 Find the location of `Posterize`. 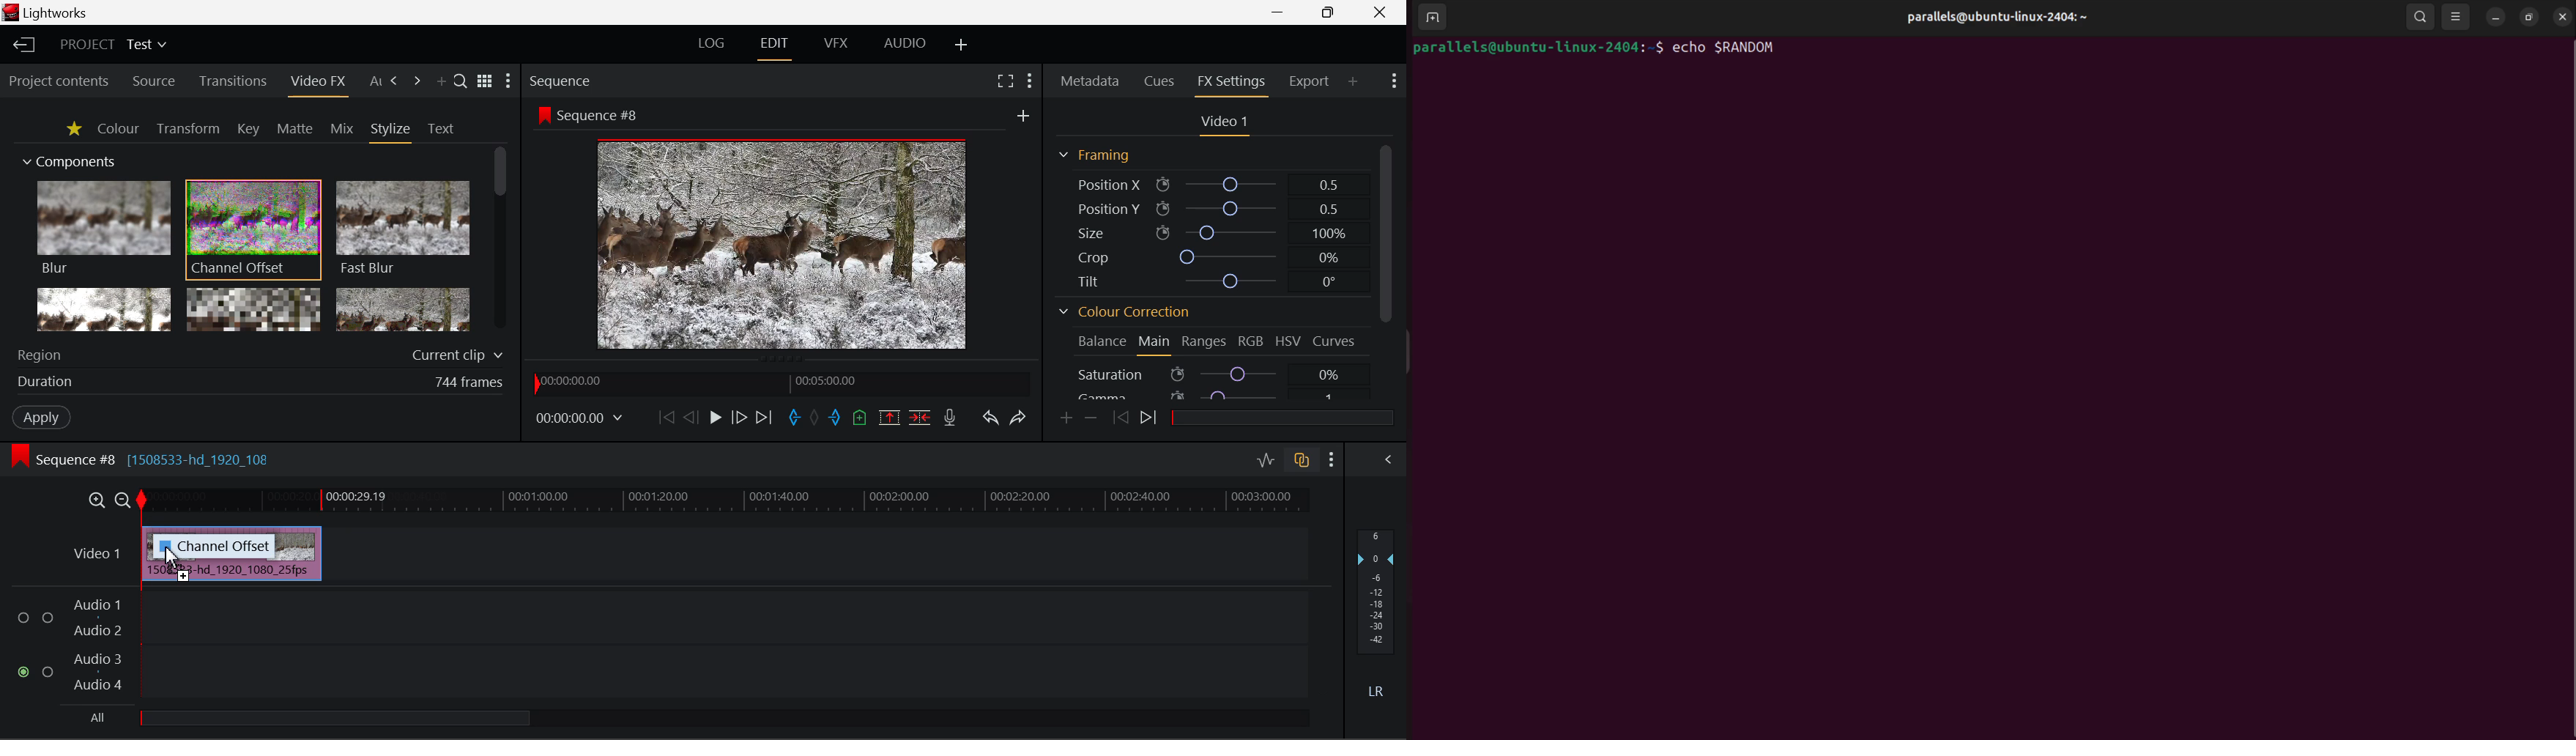

Posterize is located at coordinates (403, 308).